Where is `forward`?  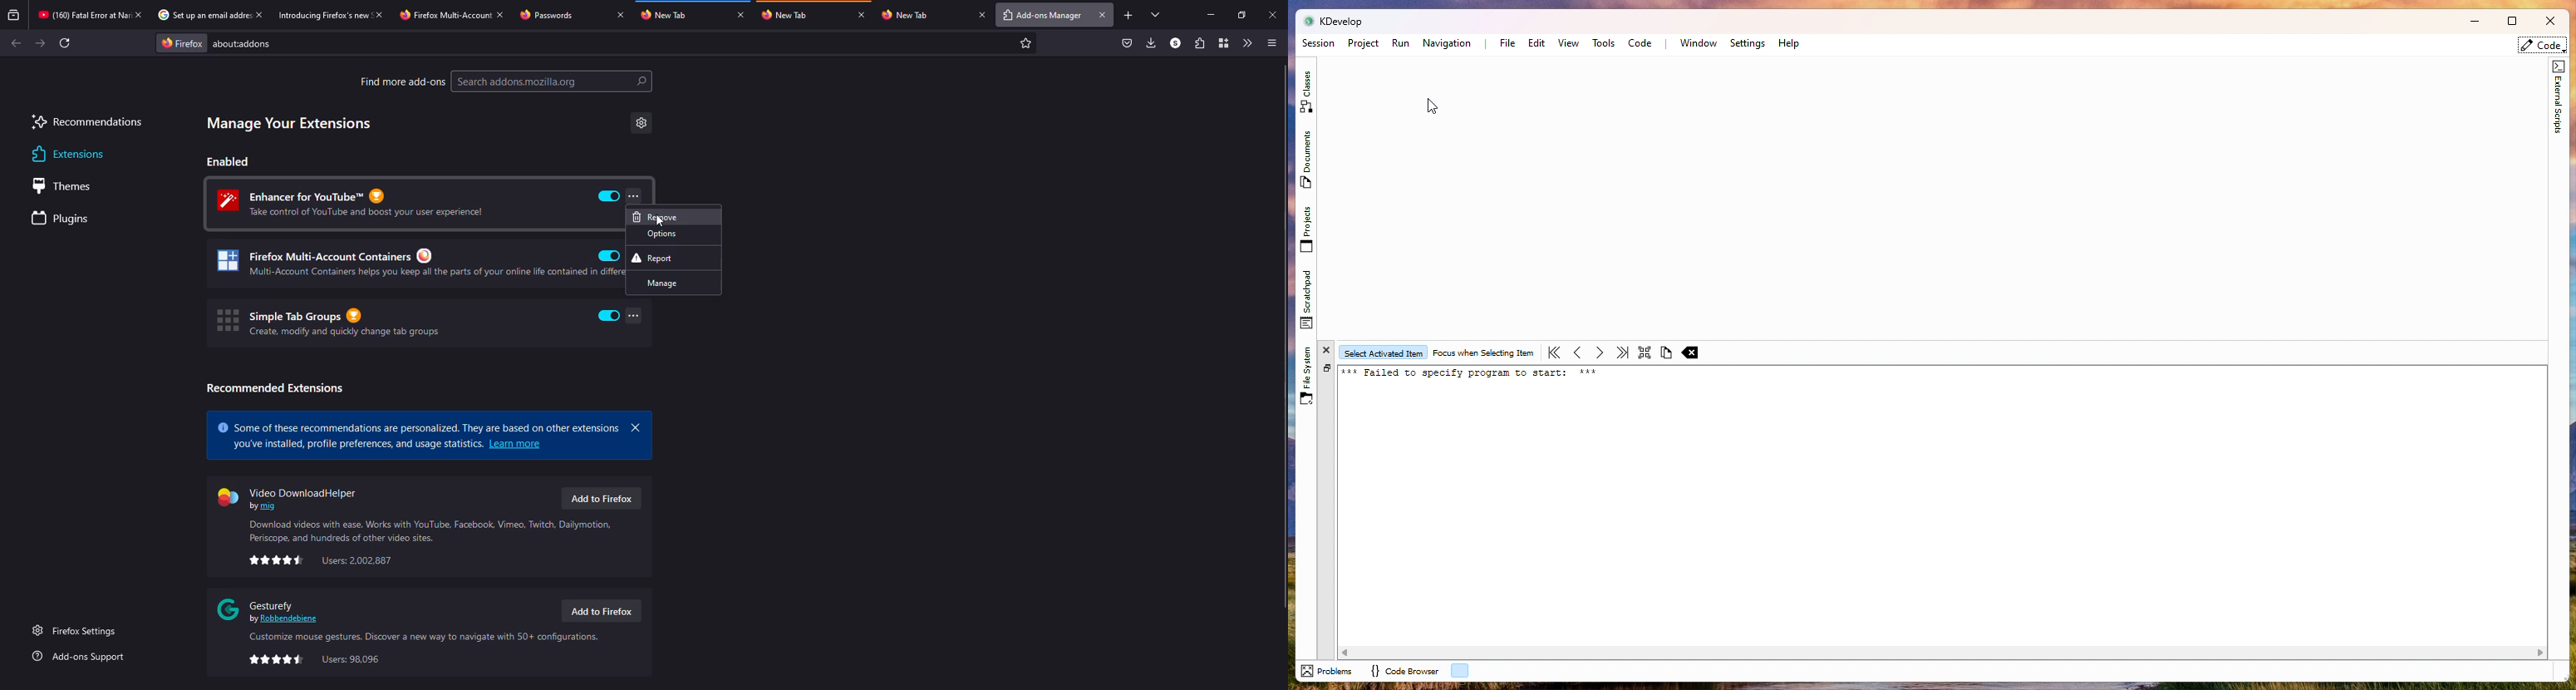
forward is located at coordinates (40, 43).